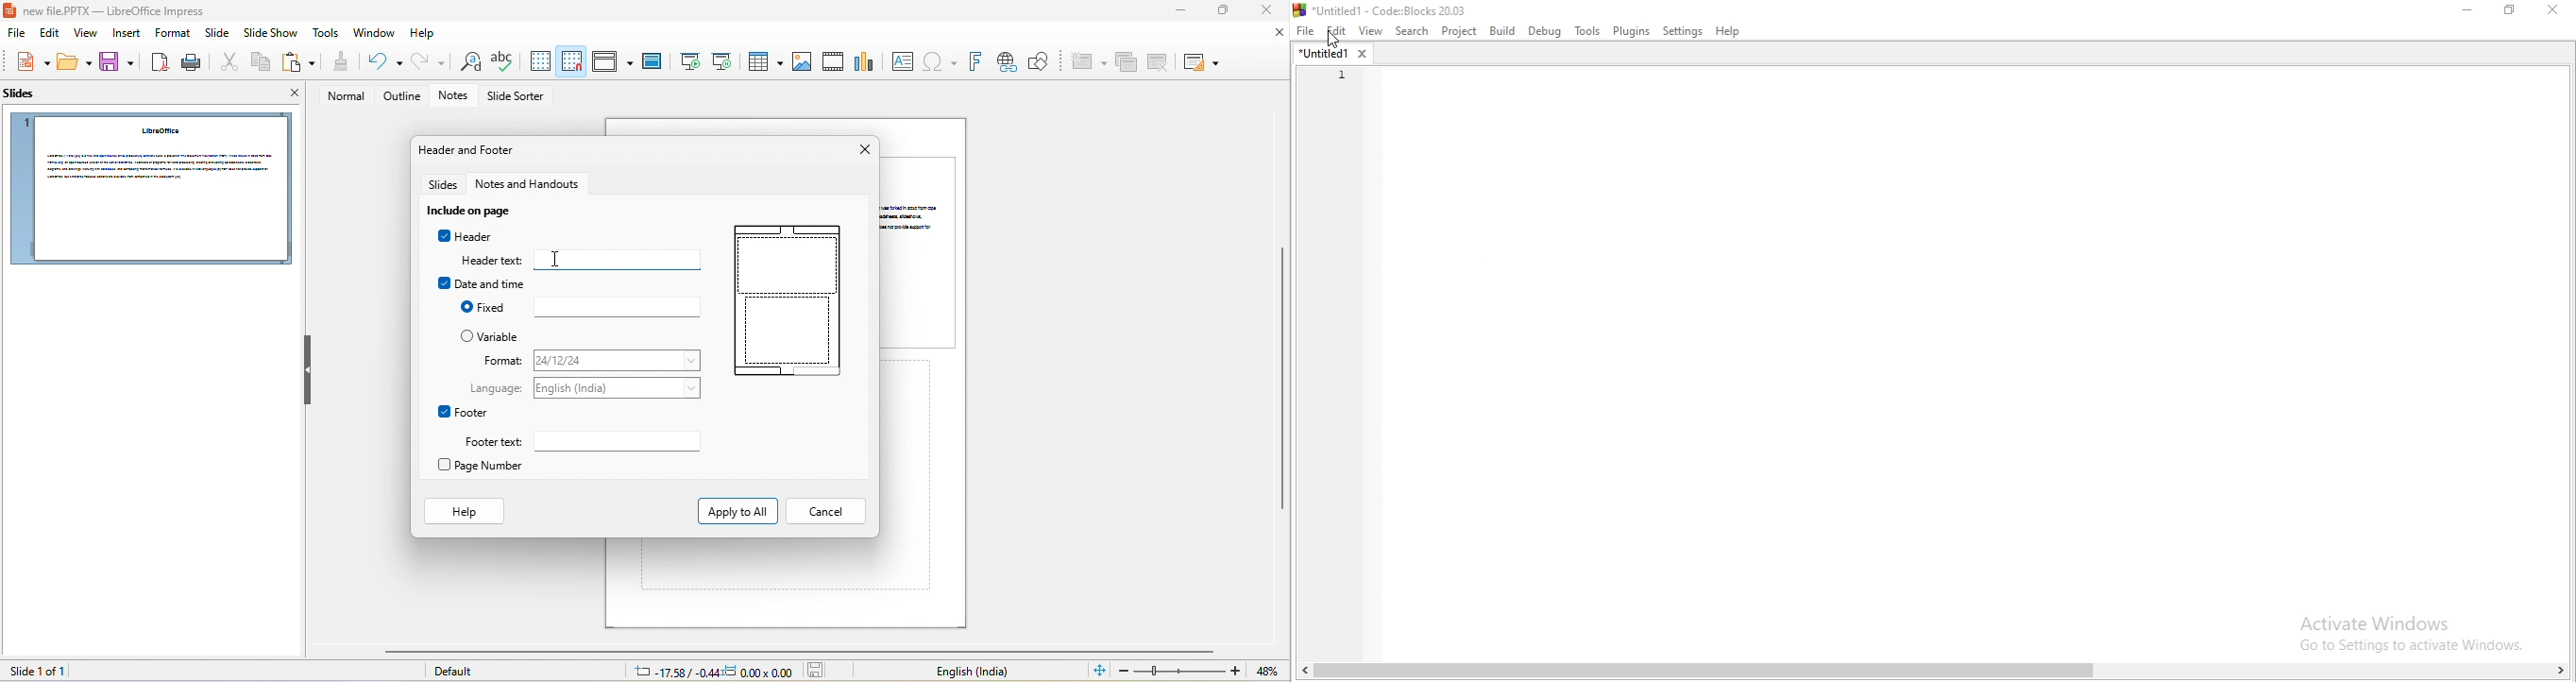 This screenshot has width=2576, height=700. What do you see at coordinates (1281, 380) in the screenshot?
I see `vertical scrollbar` at bounding box center [1281, 380].